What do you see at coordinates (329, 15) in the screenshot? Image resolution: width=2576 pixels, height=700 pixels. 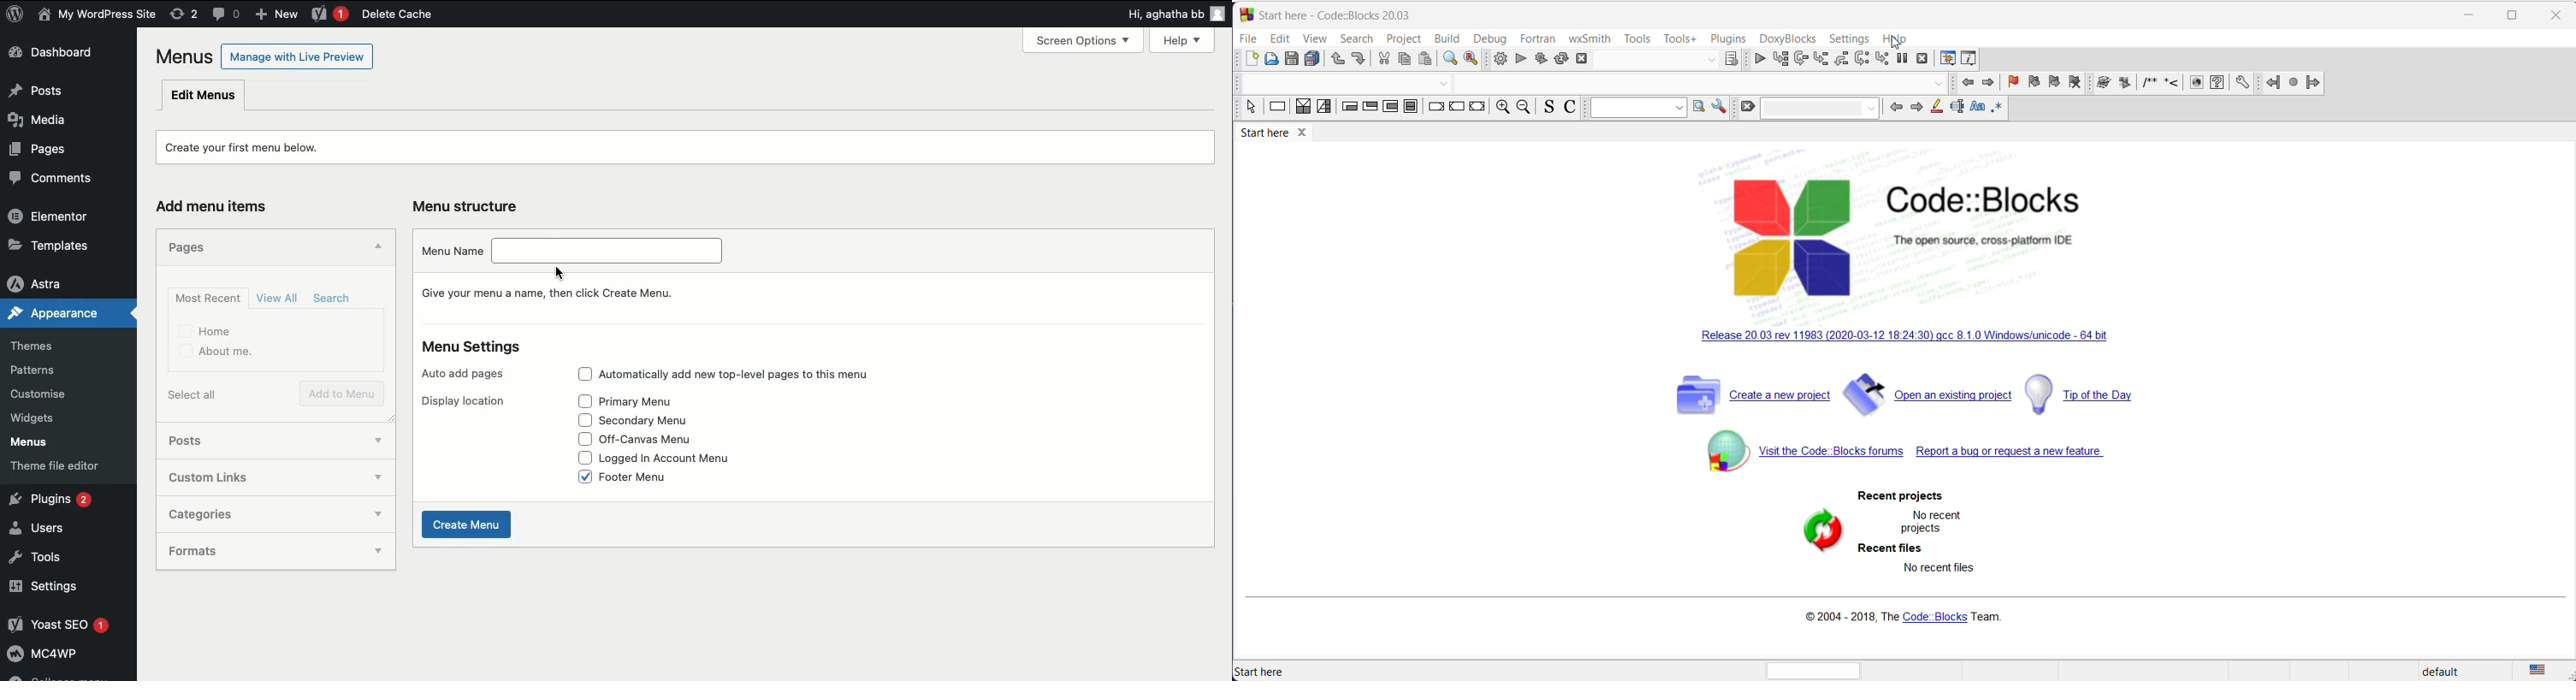 I see `Yoast` at bounding box center [329, 15].